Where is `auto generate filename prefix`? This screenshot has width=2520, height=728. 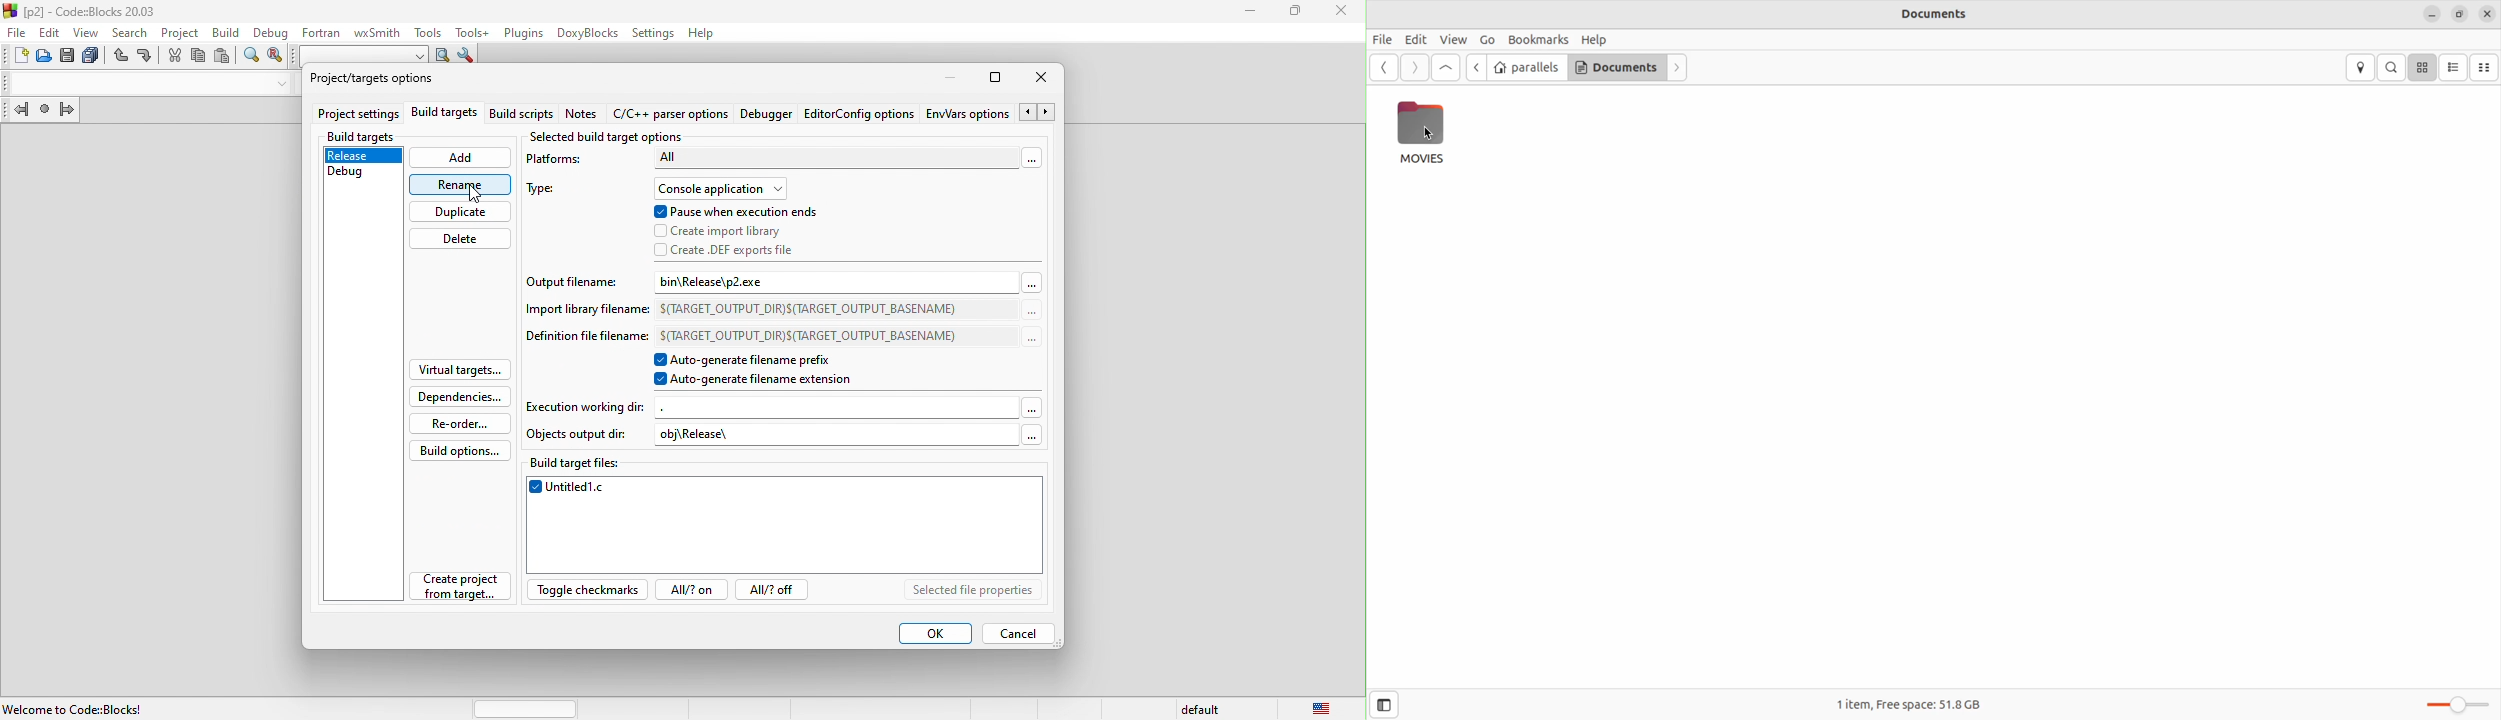 auto generate filename prefix is located at coordinates (765, 360).